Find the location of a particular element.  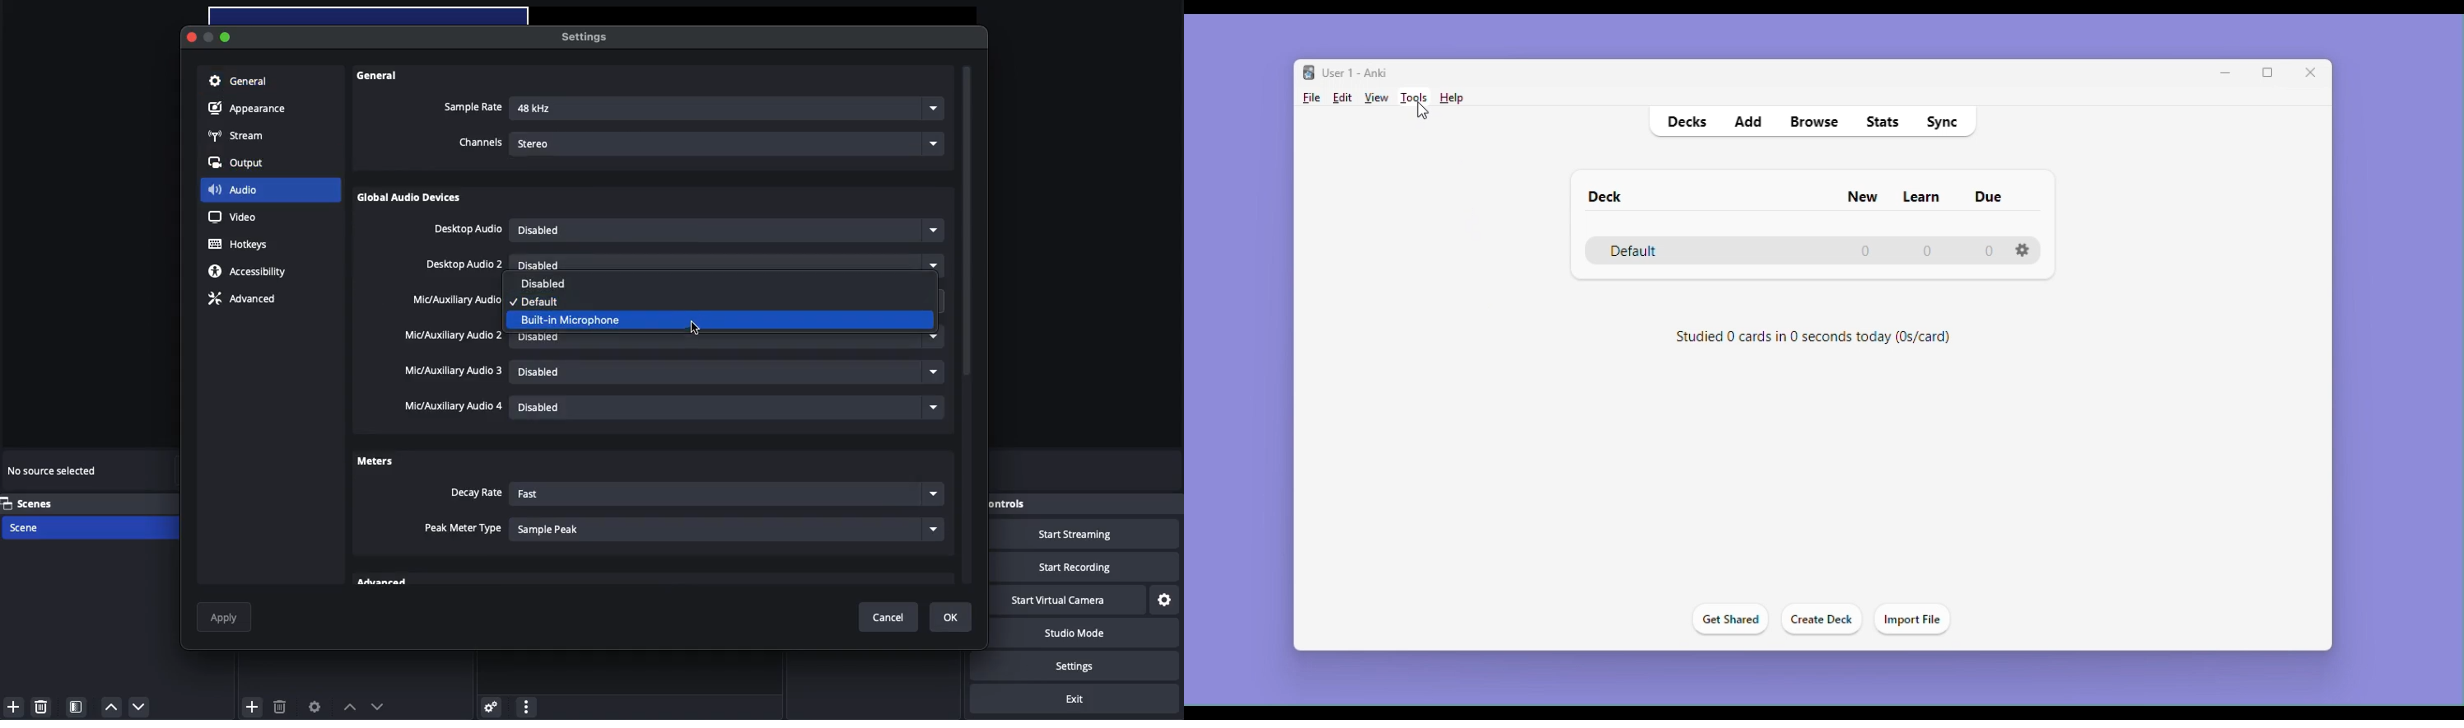

Snap sensitivity is located at coordinates (464, 529).